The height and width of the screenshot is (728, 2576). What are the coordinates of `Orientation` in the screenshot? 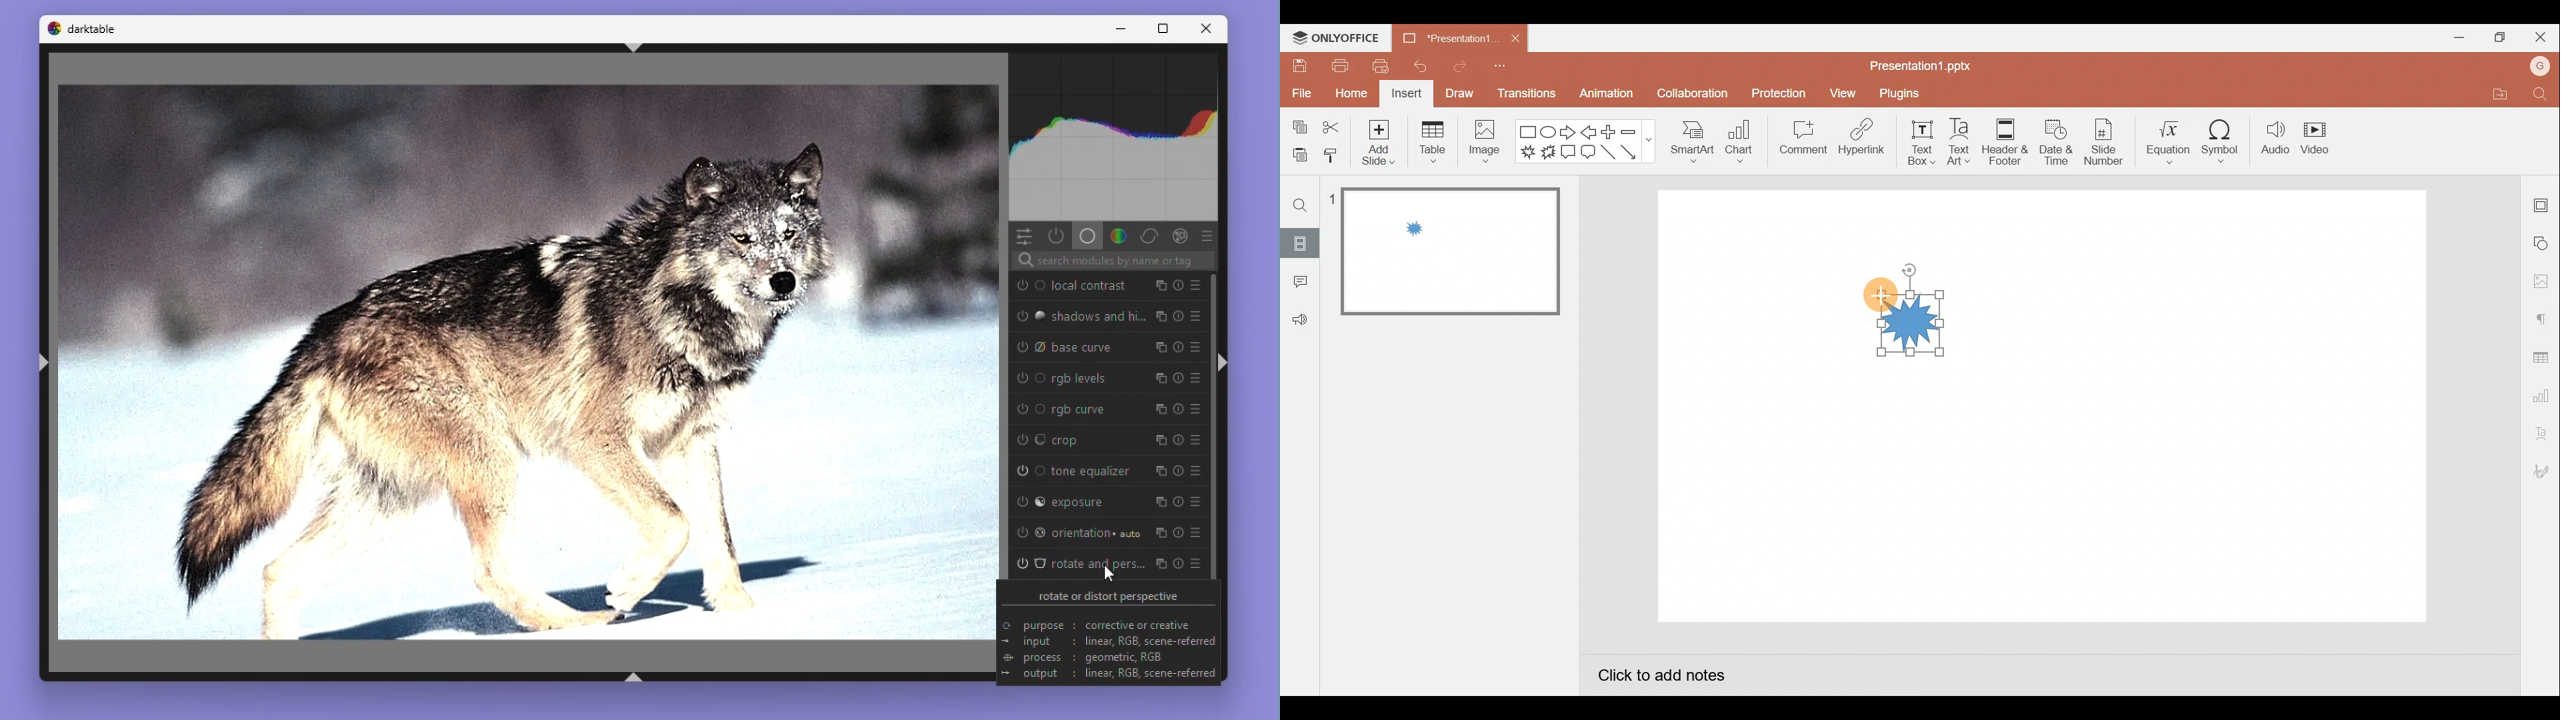 It's located at (1110, 530).